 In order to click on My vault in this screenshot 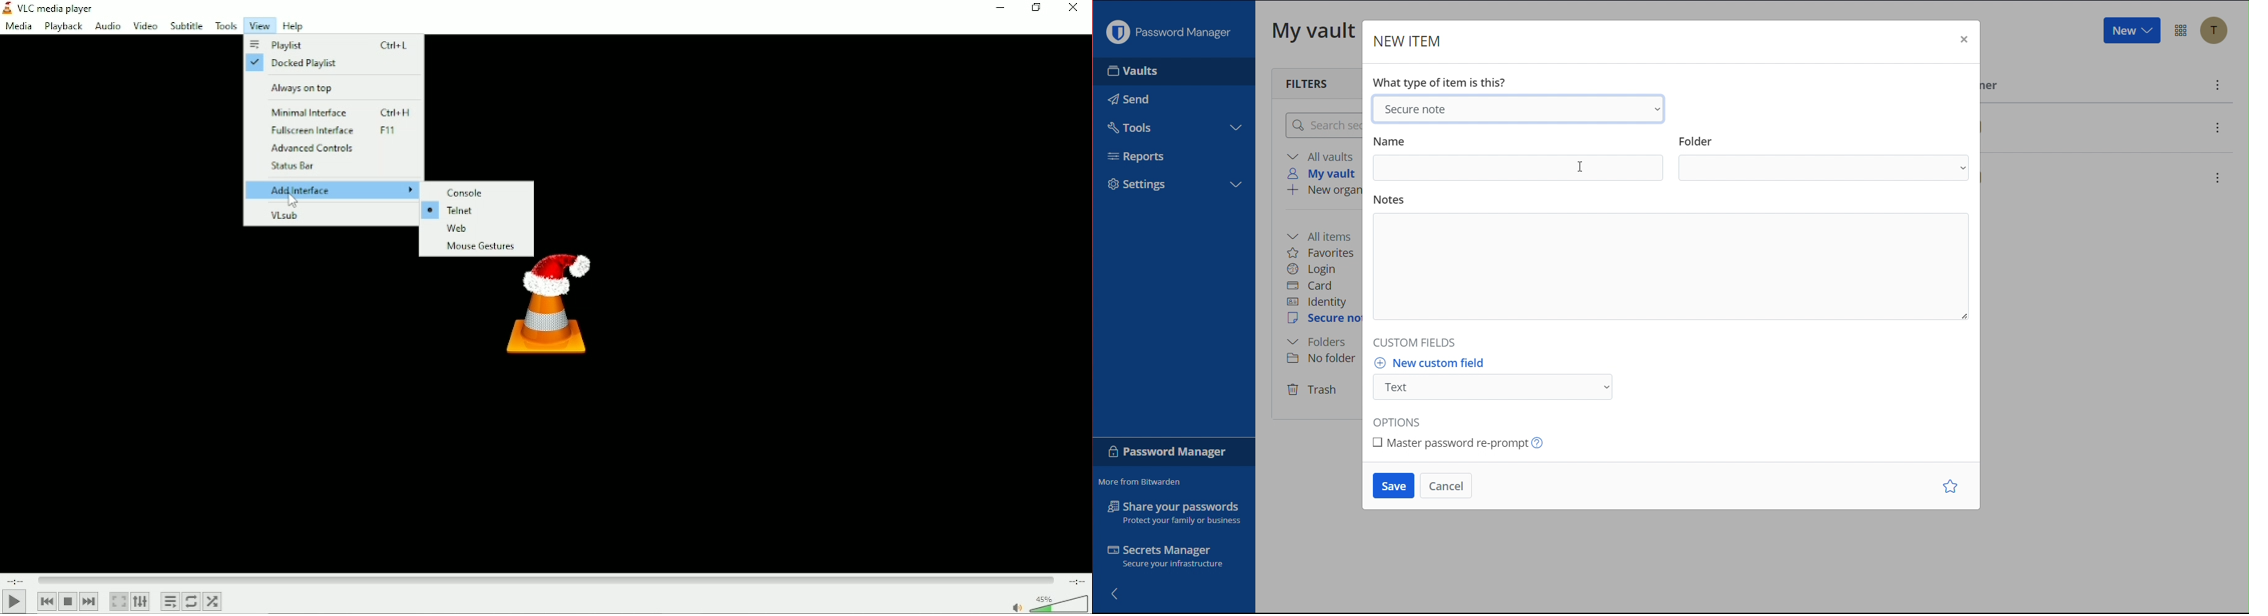, I will do `click(1315, 34)`.